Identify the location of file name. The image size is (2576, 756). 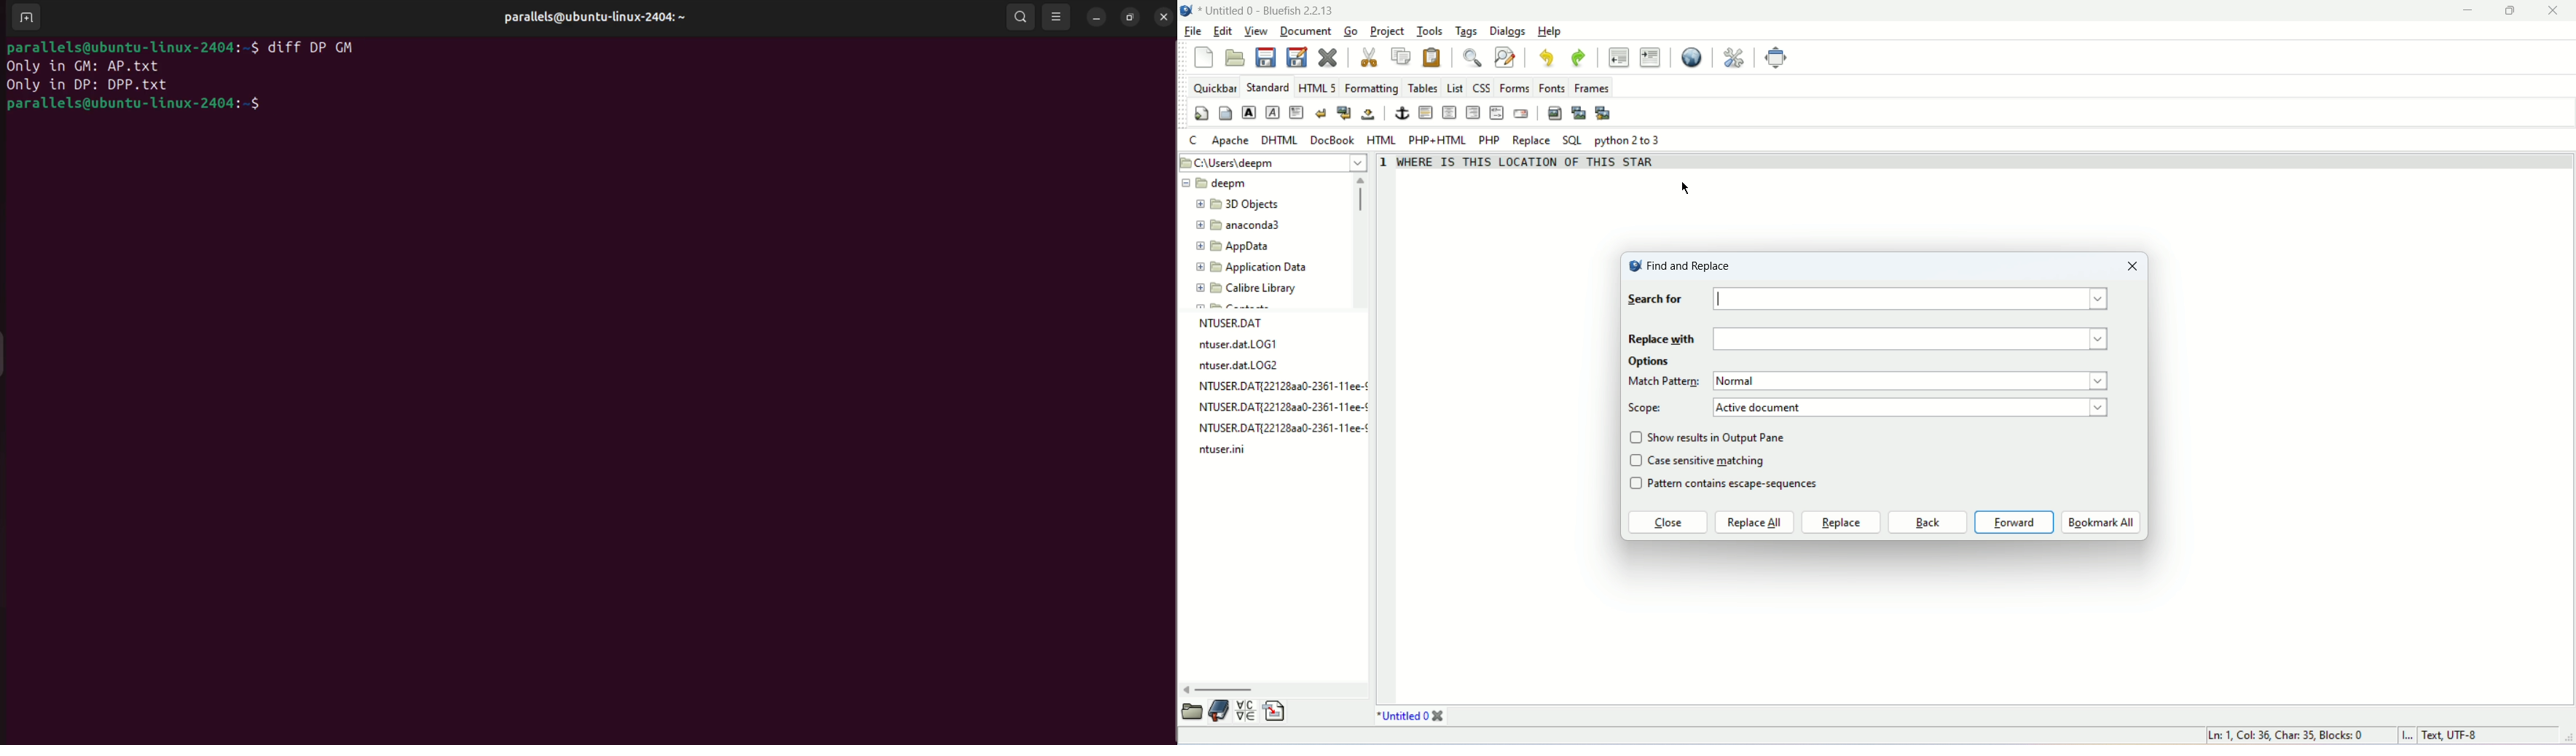
(1283, 407).